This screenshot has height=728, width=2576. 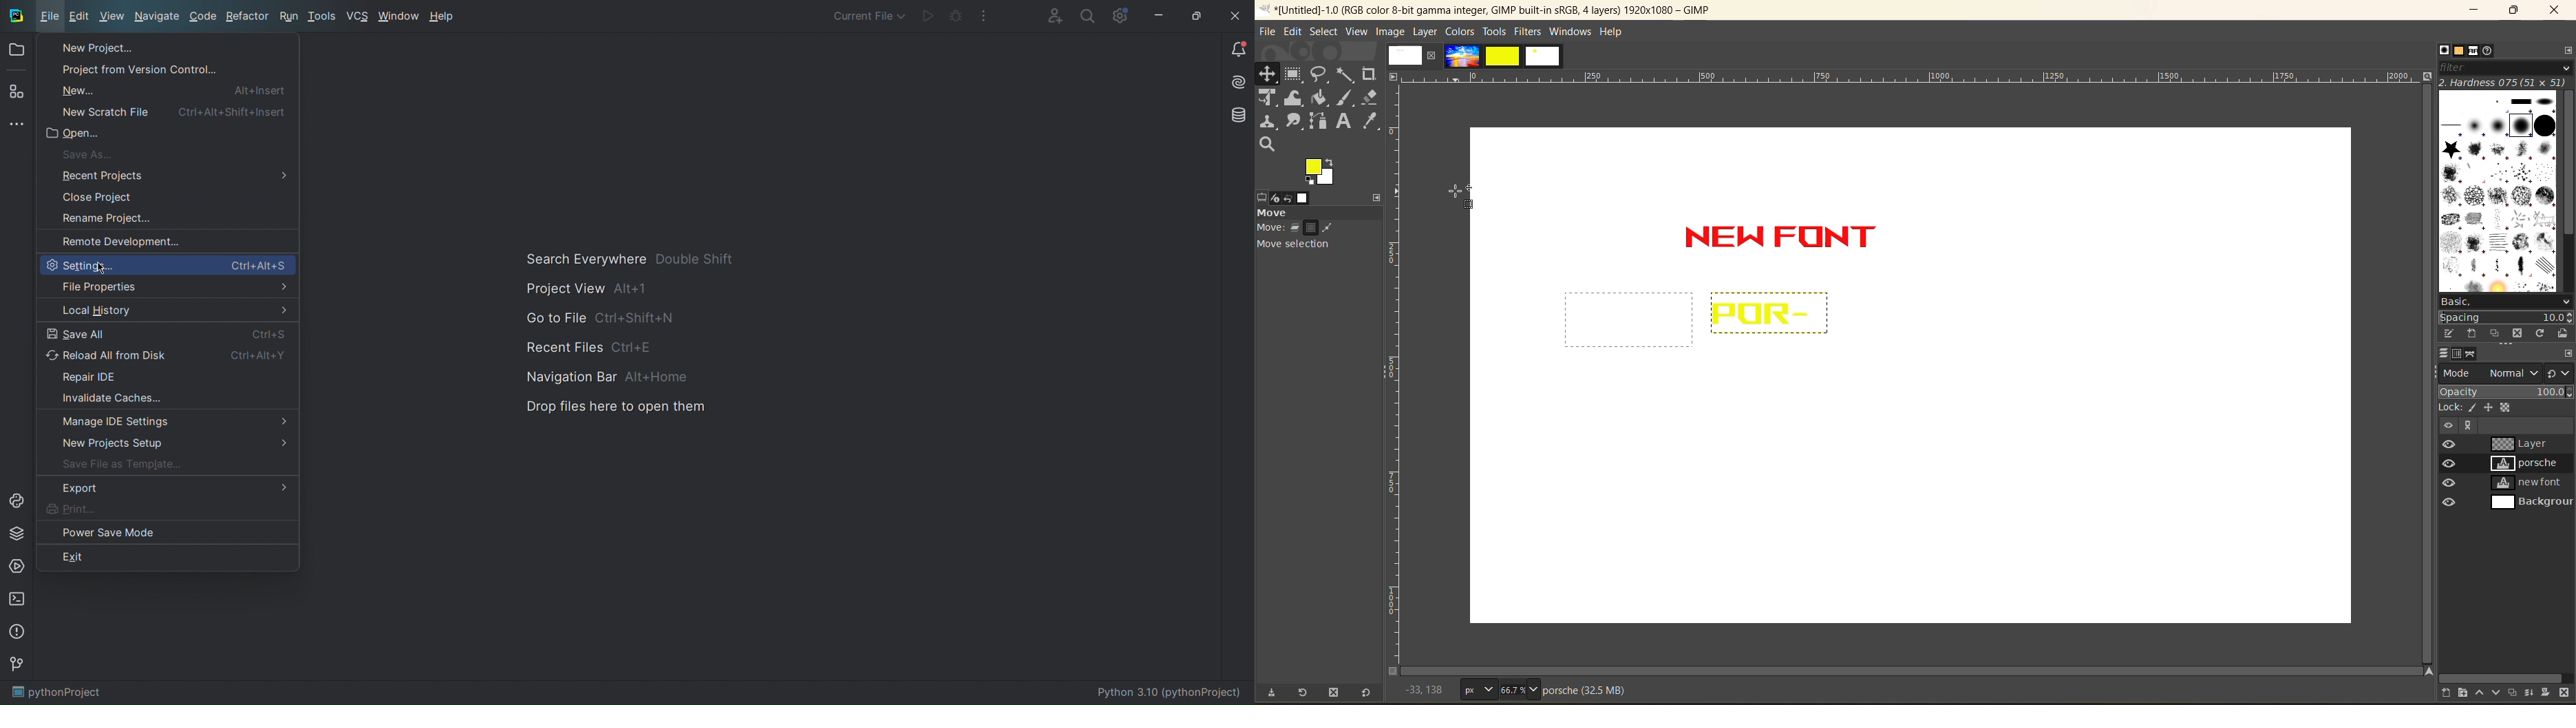 I want to click on , so click(x=2467, y=426).